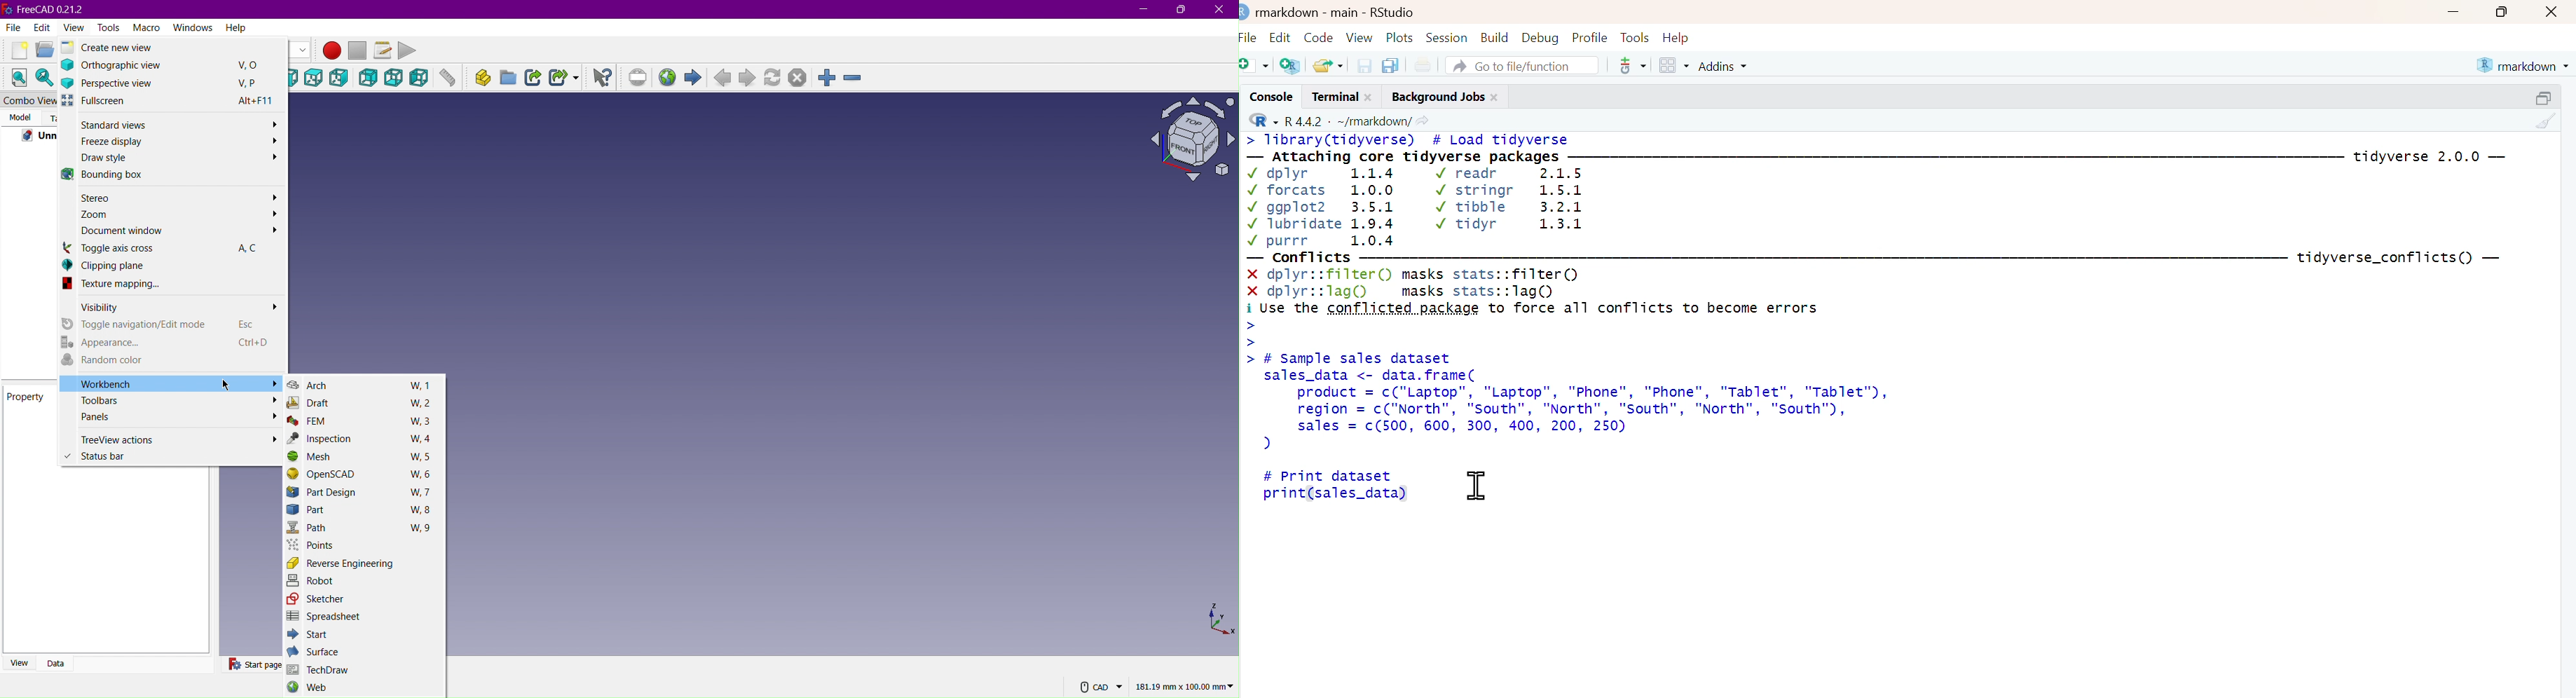 The width and height of the screenshot is (2576, 700). Describe the element at coordinates (1393, 11) in the screenshot. I see `RStudio` at that location.